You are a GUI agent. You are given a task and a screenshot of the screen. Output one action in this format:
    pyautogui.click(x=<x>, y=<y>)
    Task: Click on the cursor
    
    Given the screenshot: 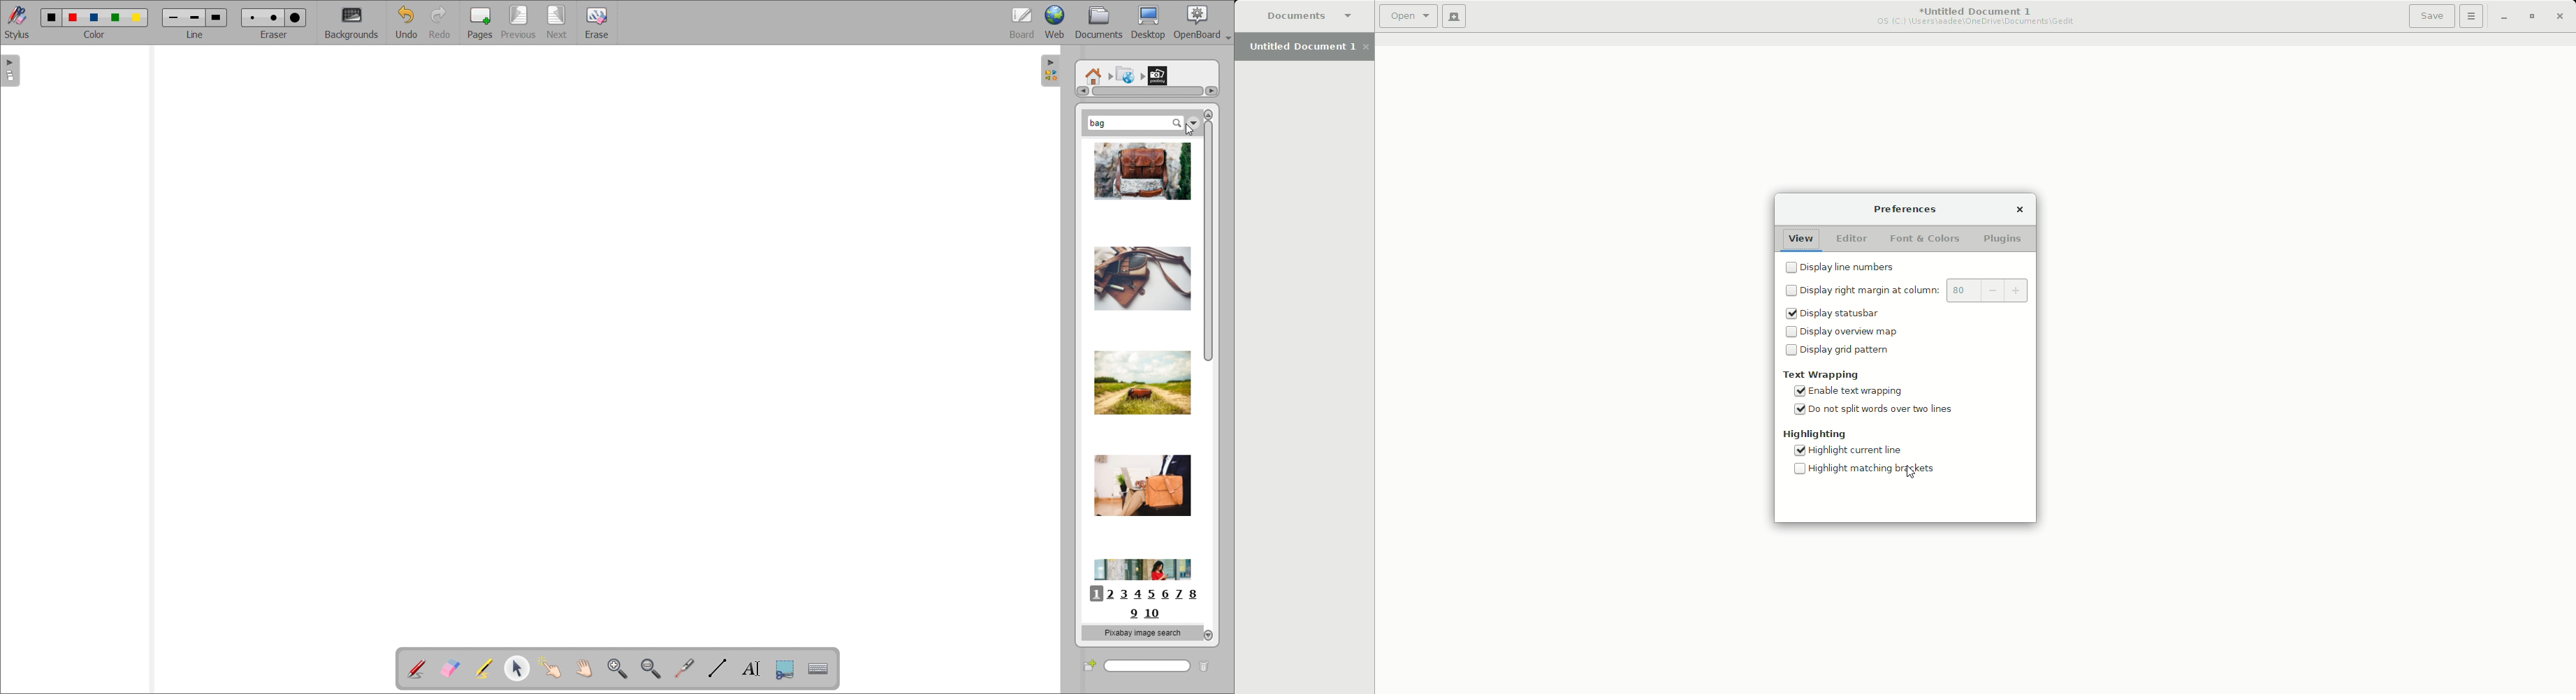 What is the action you would take?
    pyautogui.click(x=1919, y=474)
    